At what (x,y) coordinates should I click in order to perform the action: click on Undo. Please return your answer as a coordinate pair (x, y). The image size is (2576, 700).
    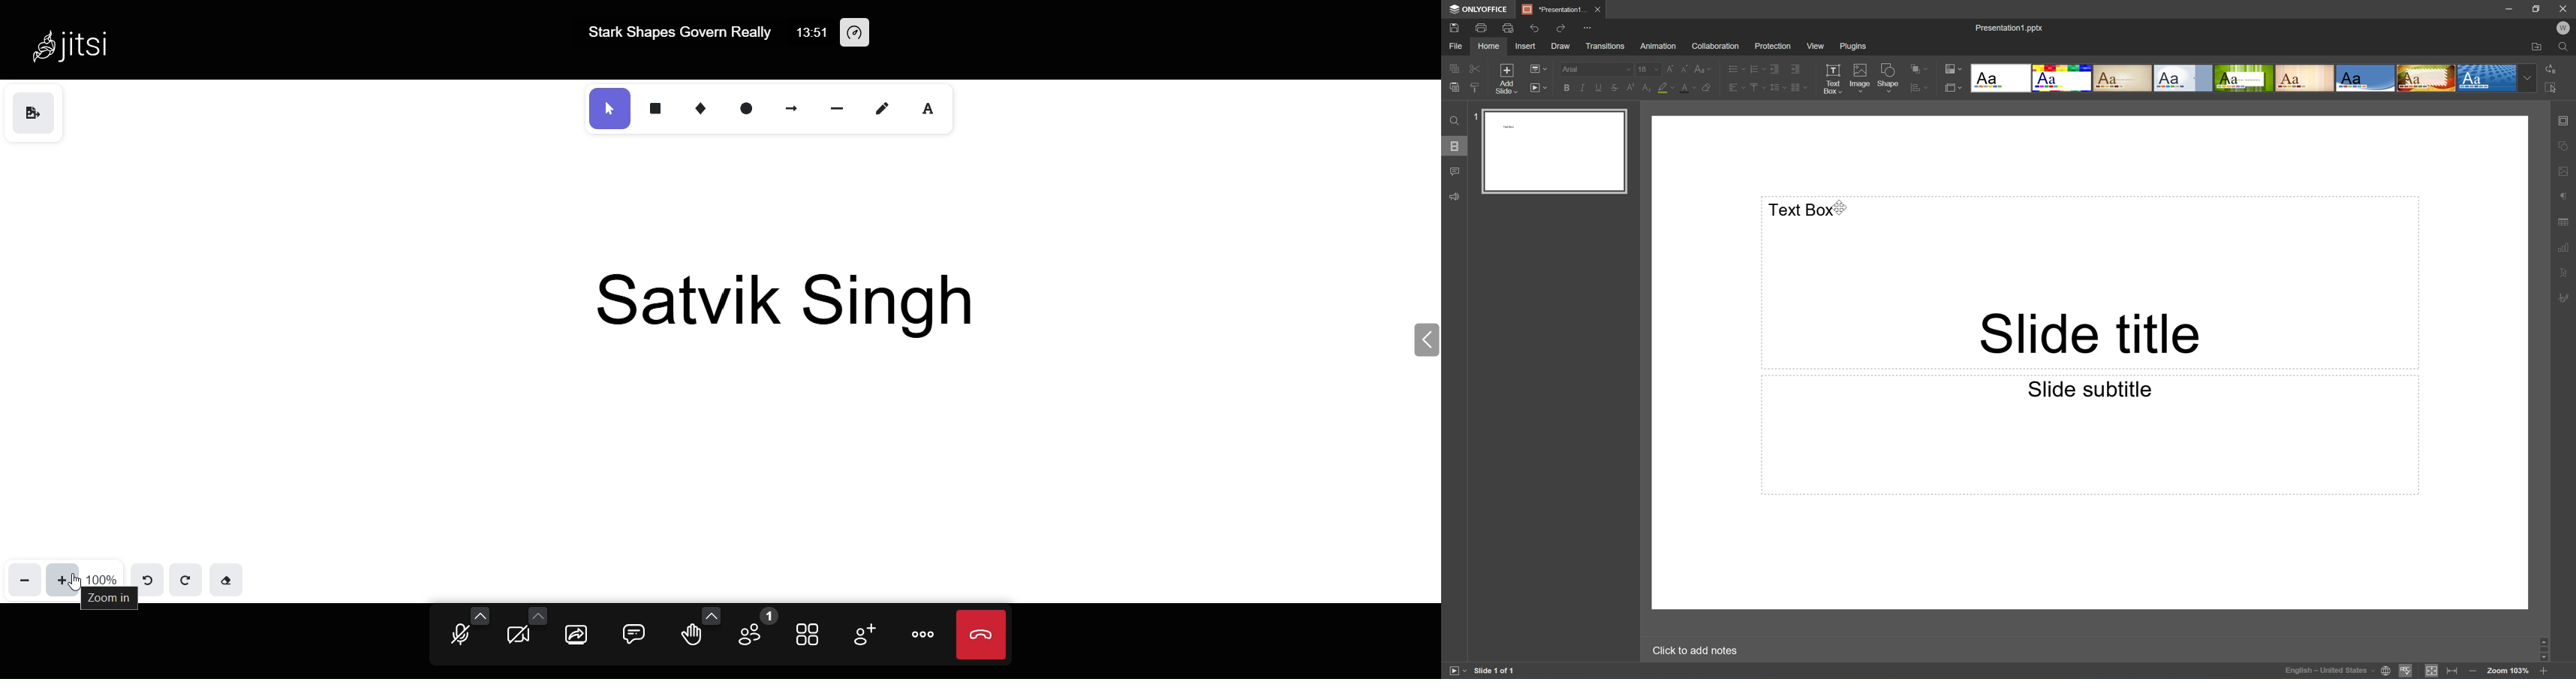
    Looking at the image, I should click on (1536, 28).